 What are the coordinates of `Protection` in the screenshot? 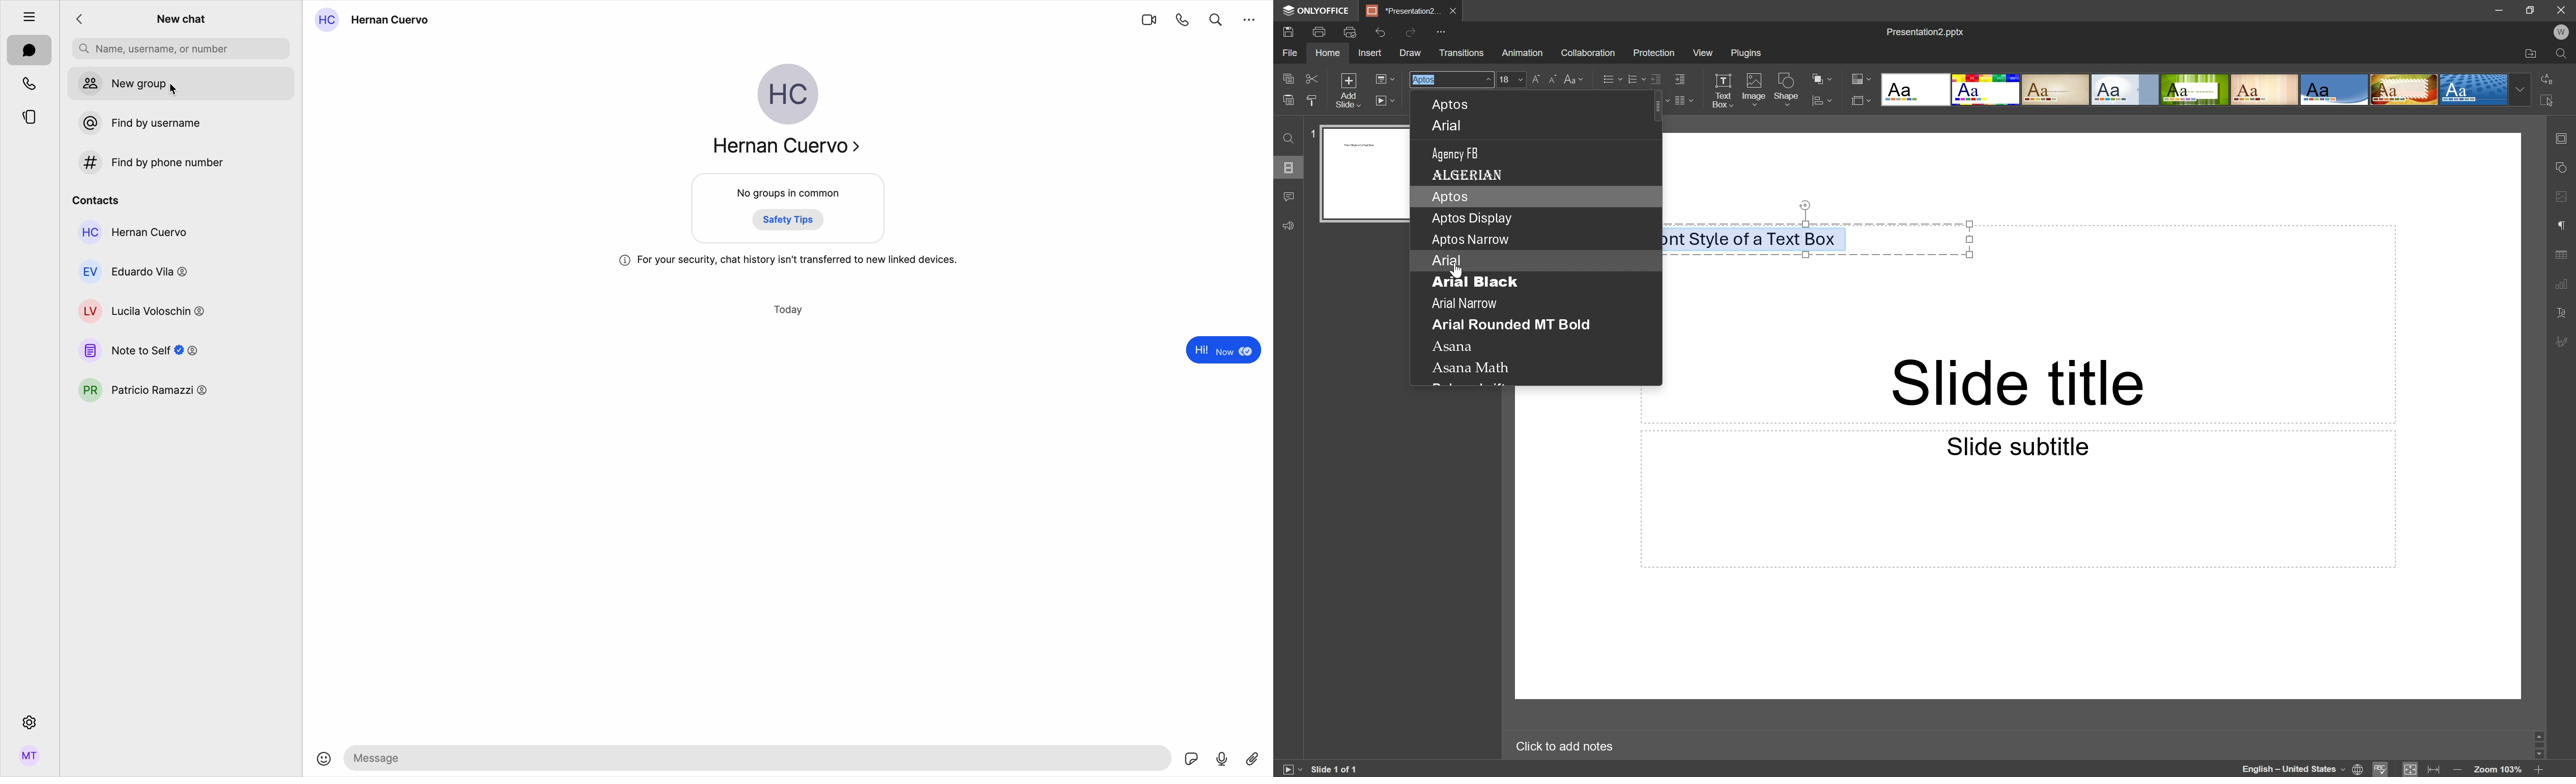 It's located at (1653, 53).